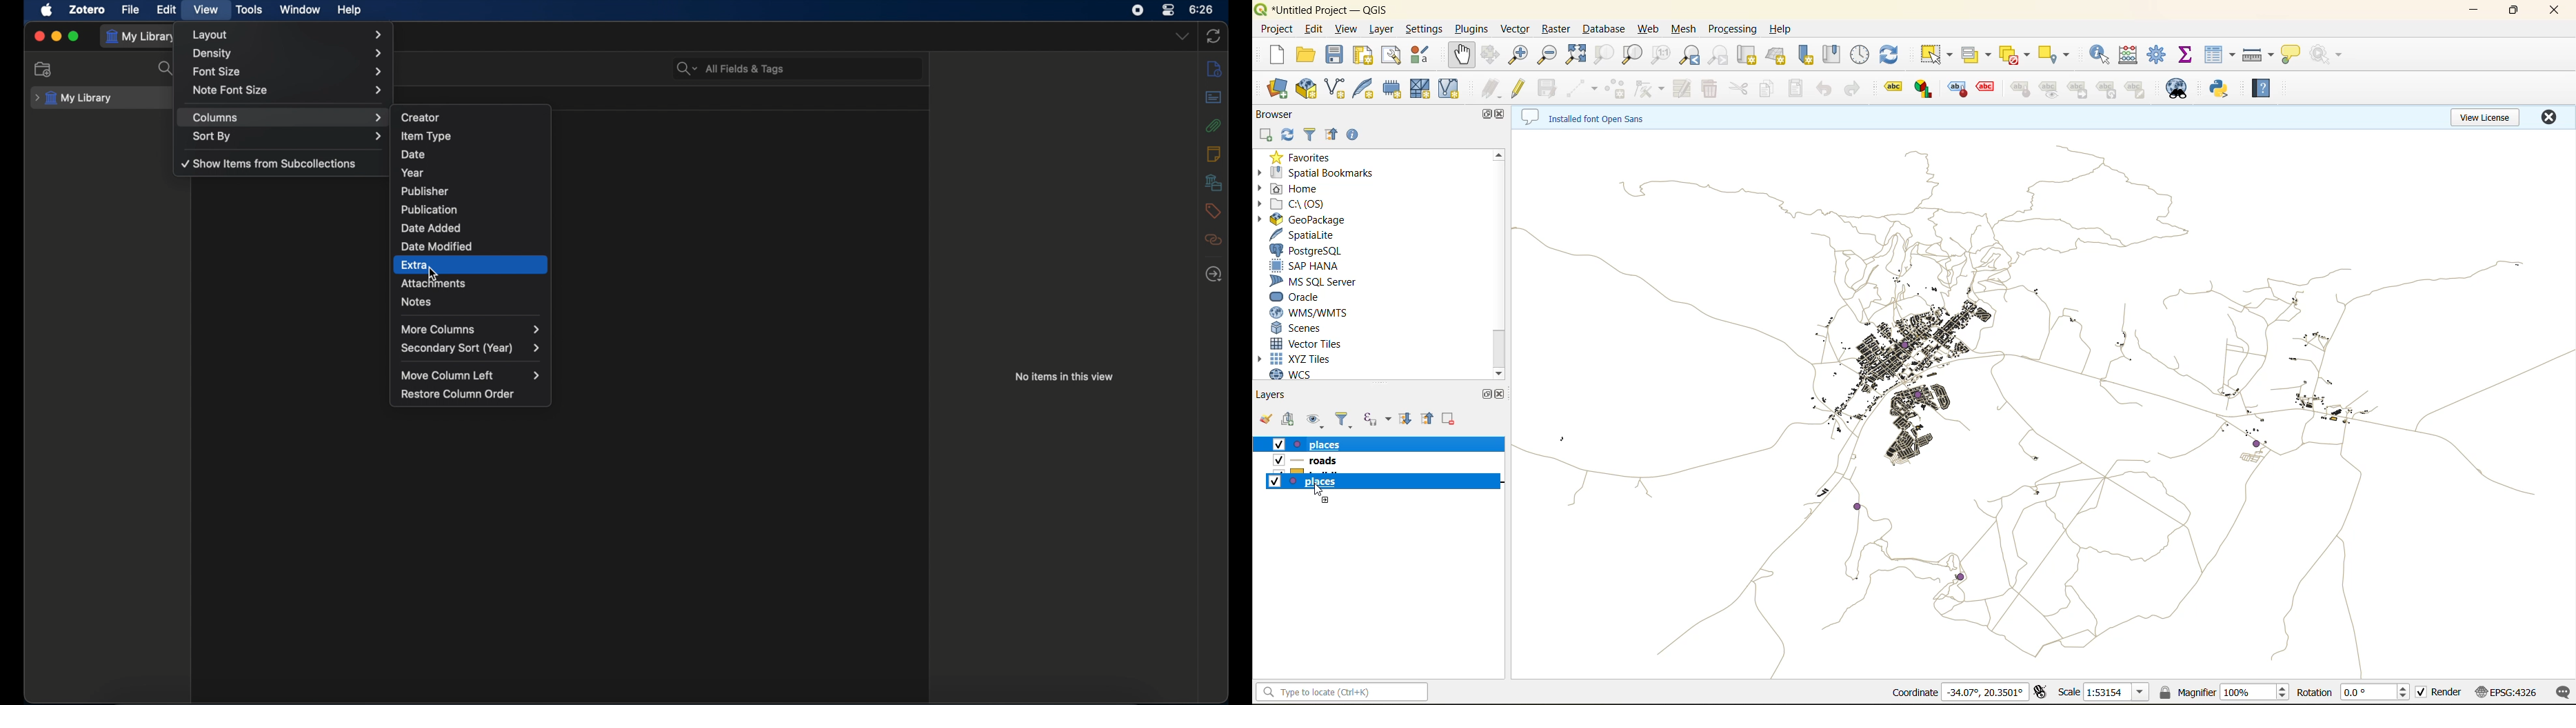 Image resolution: width=2576 pixels, height=728 pixels. What do you see at coordinates (1306, 188) in the screenshot?
I see `home` at bounding box center [1306, 188].